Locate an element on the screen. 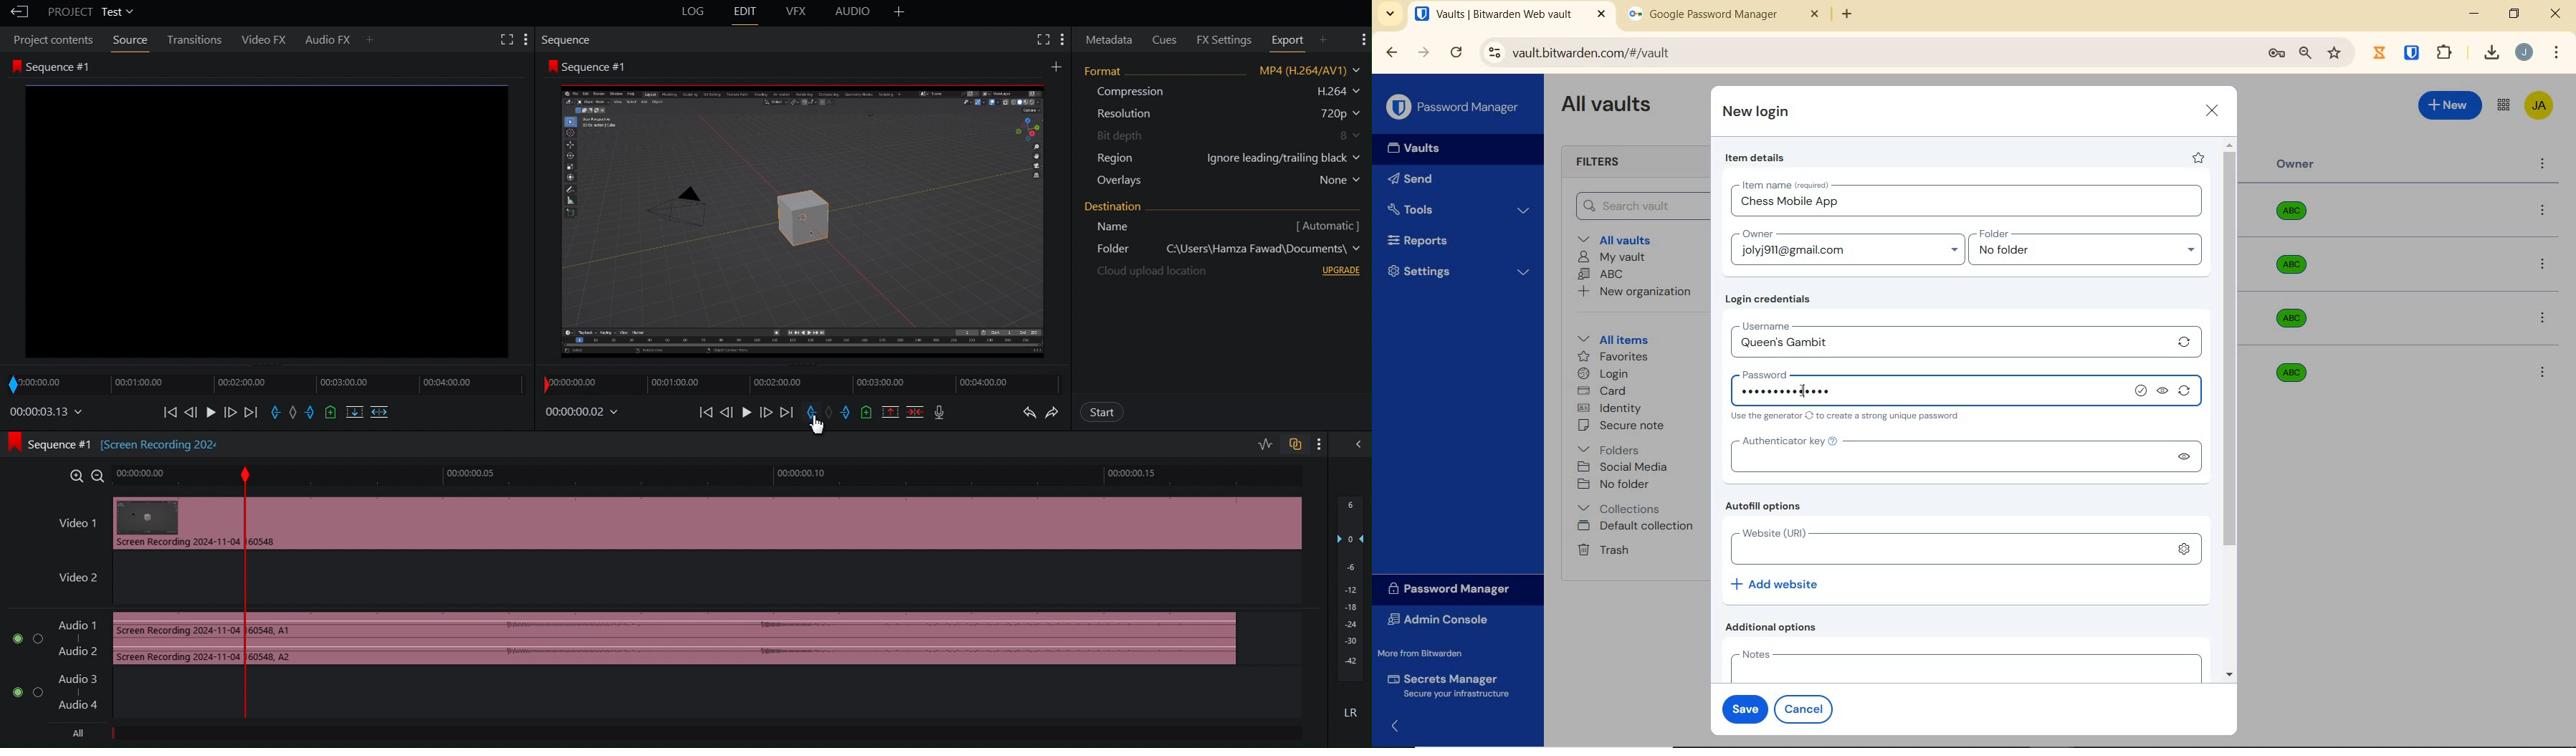  Metadata is located at coordinates (1109, 39).